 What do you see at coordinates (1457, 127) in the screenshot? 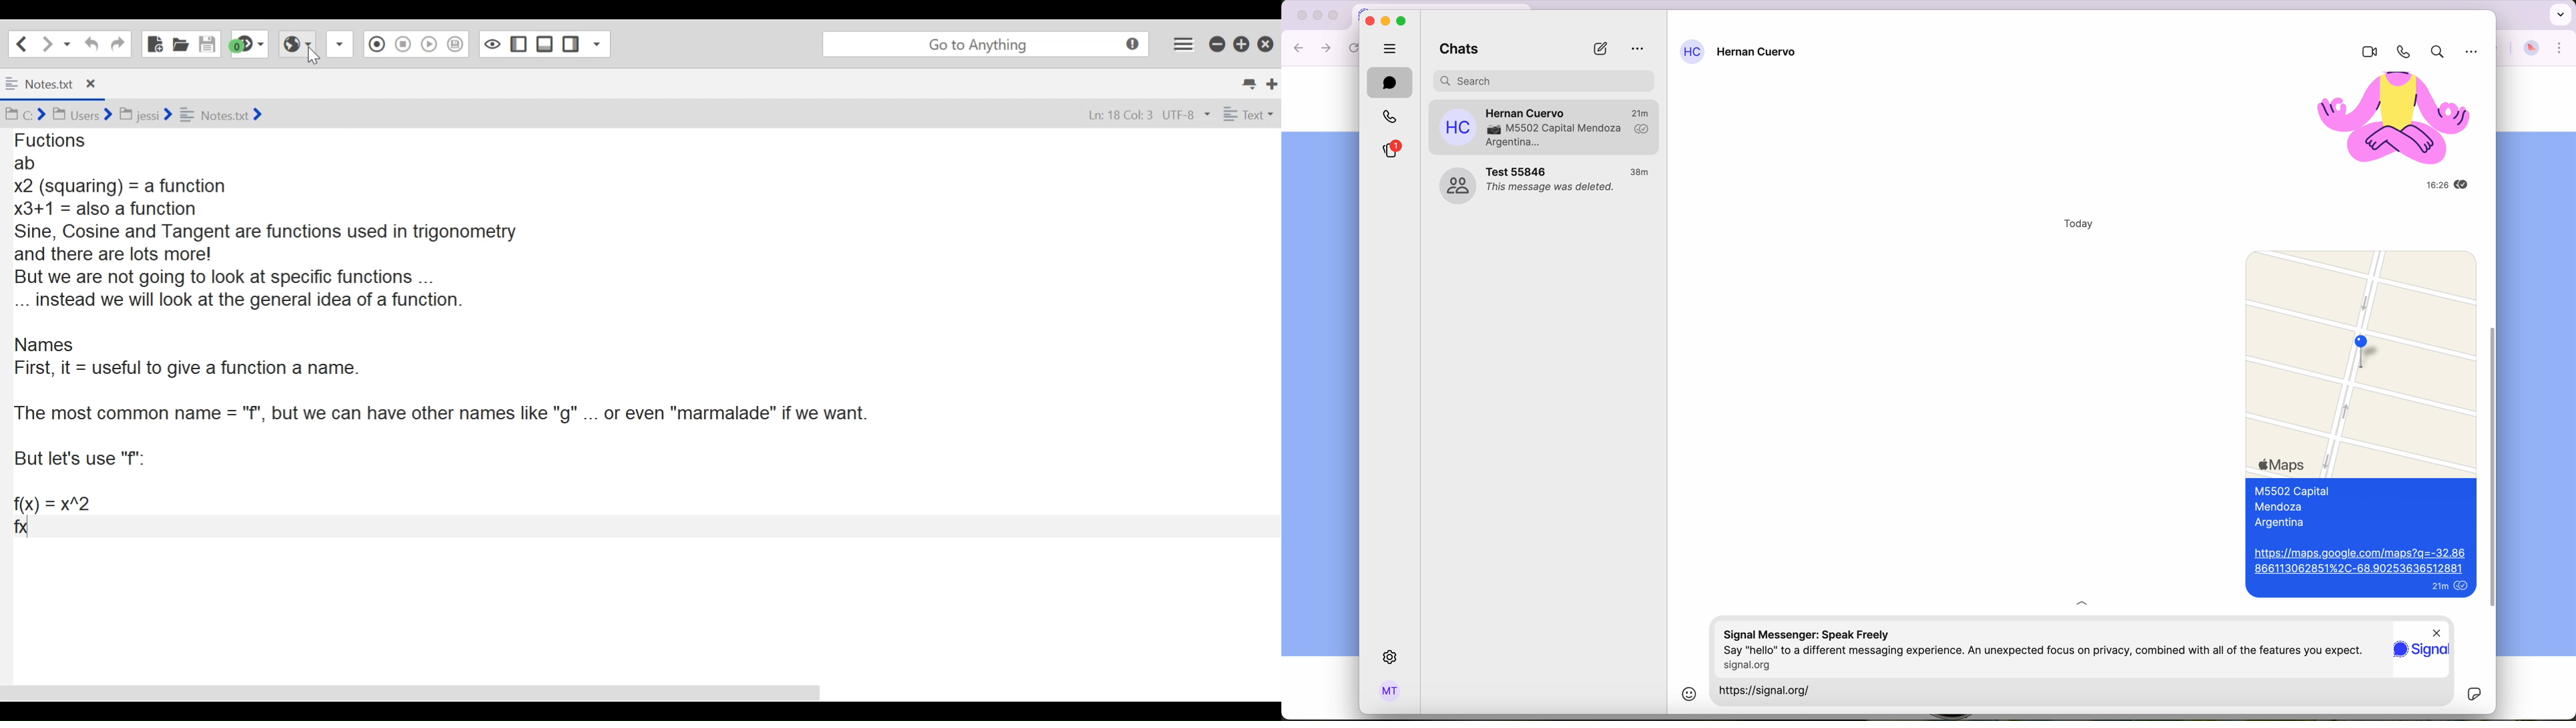
I see `profile icon` at bounding box center [1457, 127].